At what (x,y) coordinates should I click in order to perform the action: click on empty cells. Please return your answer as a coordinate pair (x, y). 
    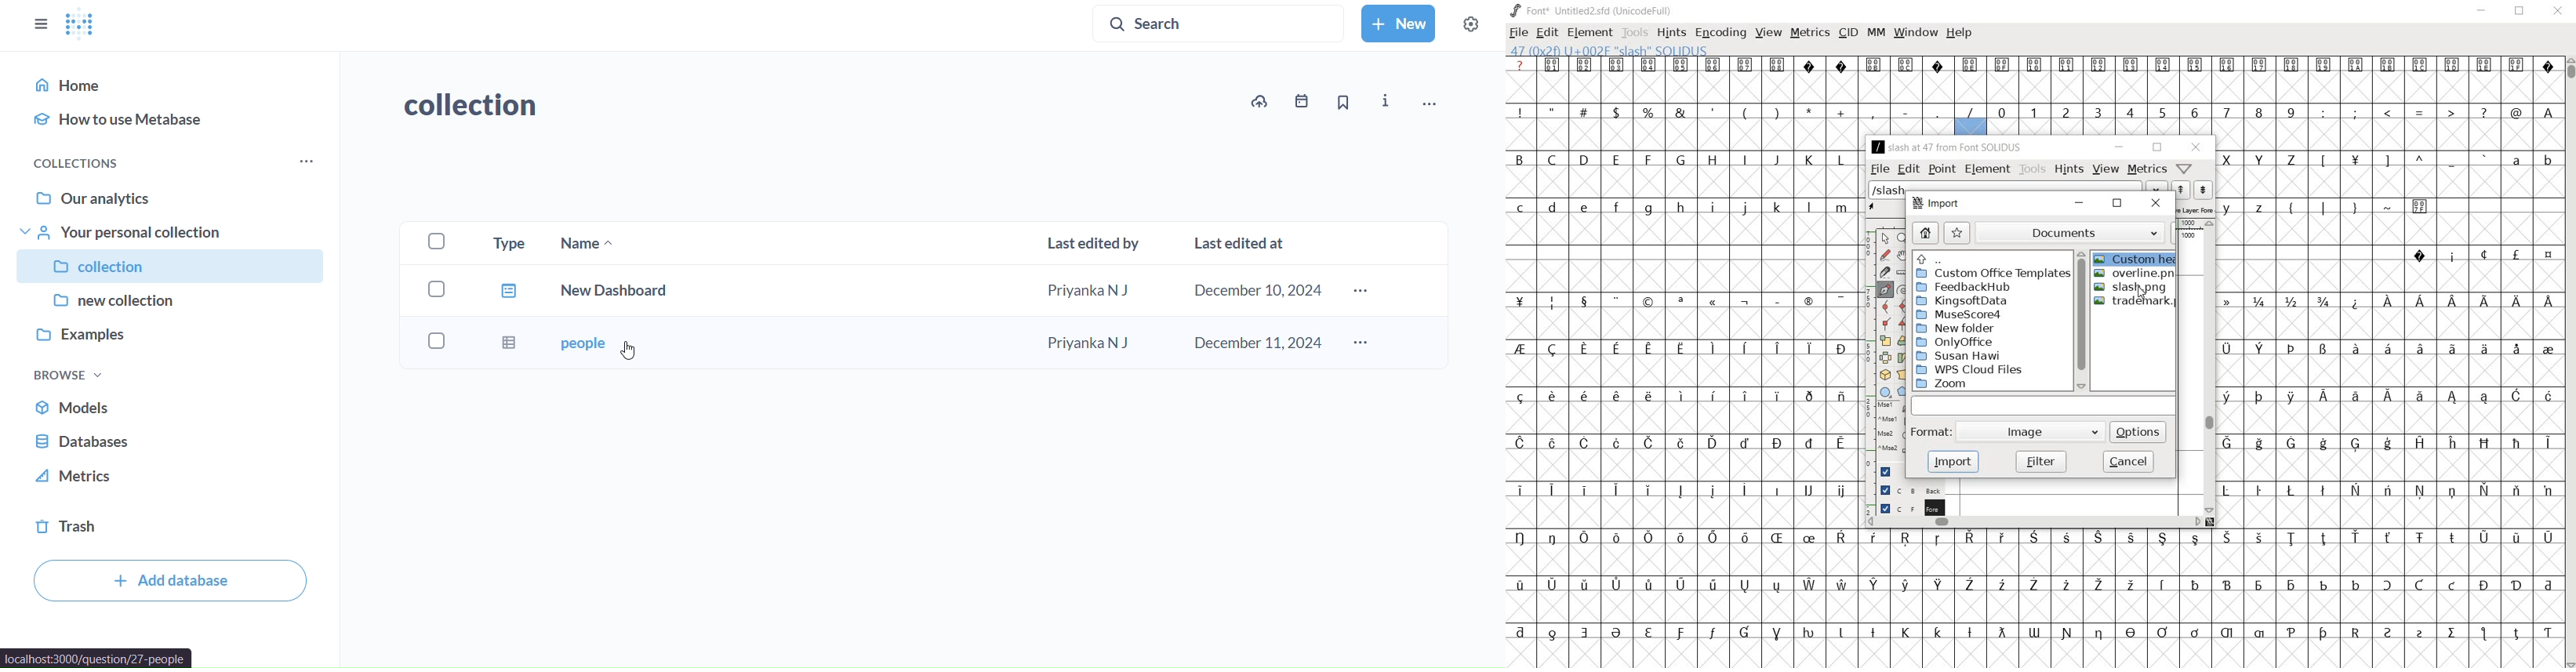
    Looking at the image, I should click on (1685, 325).